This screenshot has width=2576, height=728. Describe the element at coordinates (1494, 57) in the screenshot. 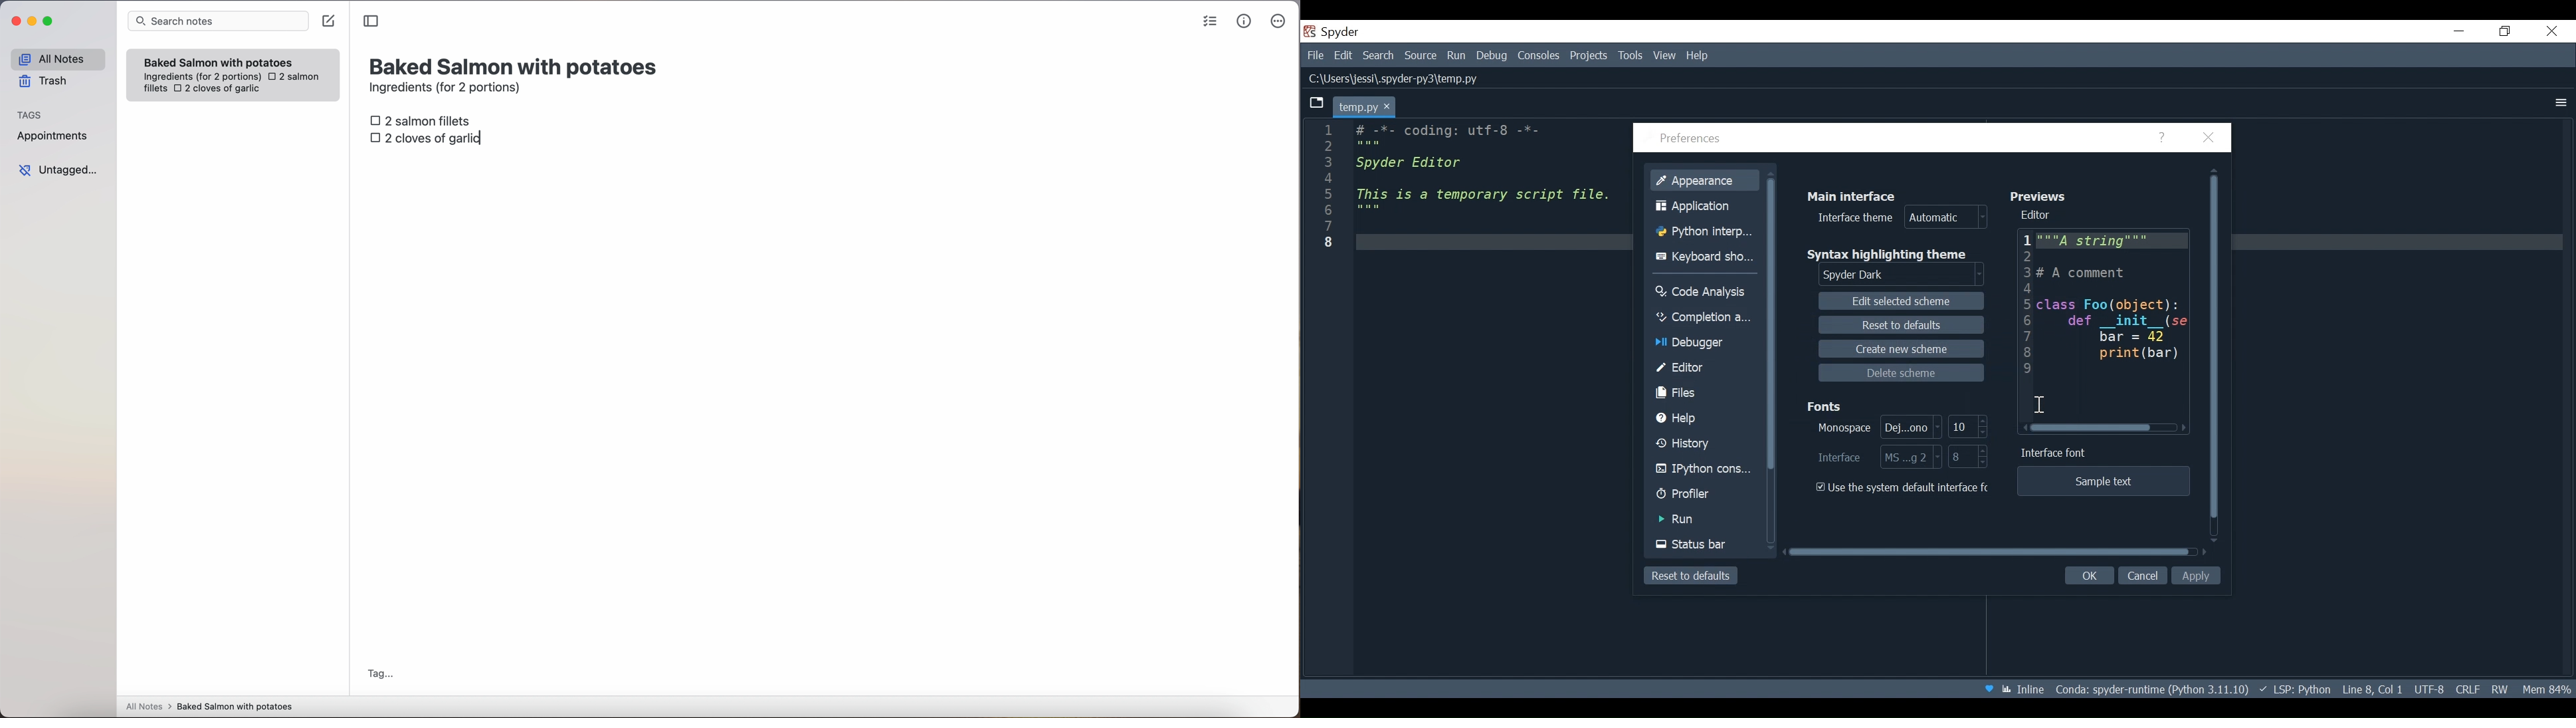

I see `Debug` at that location.